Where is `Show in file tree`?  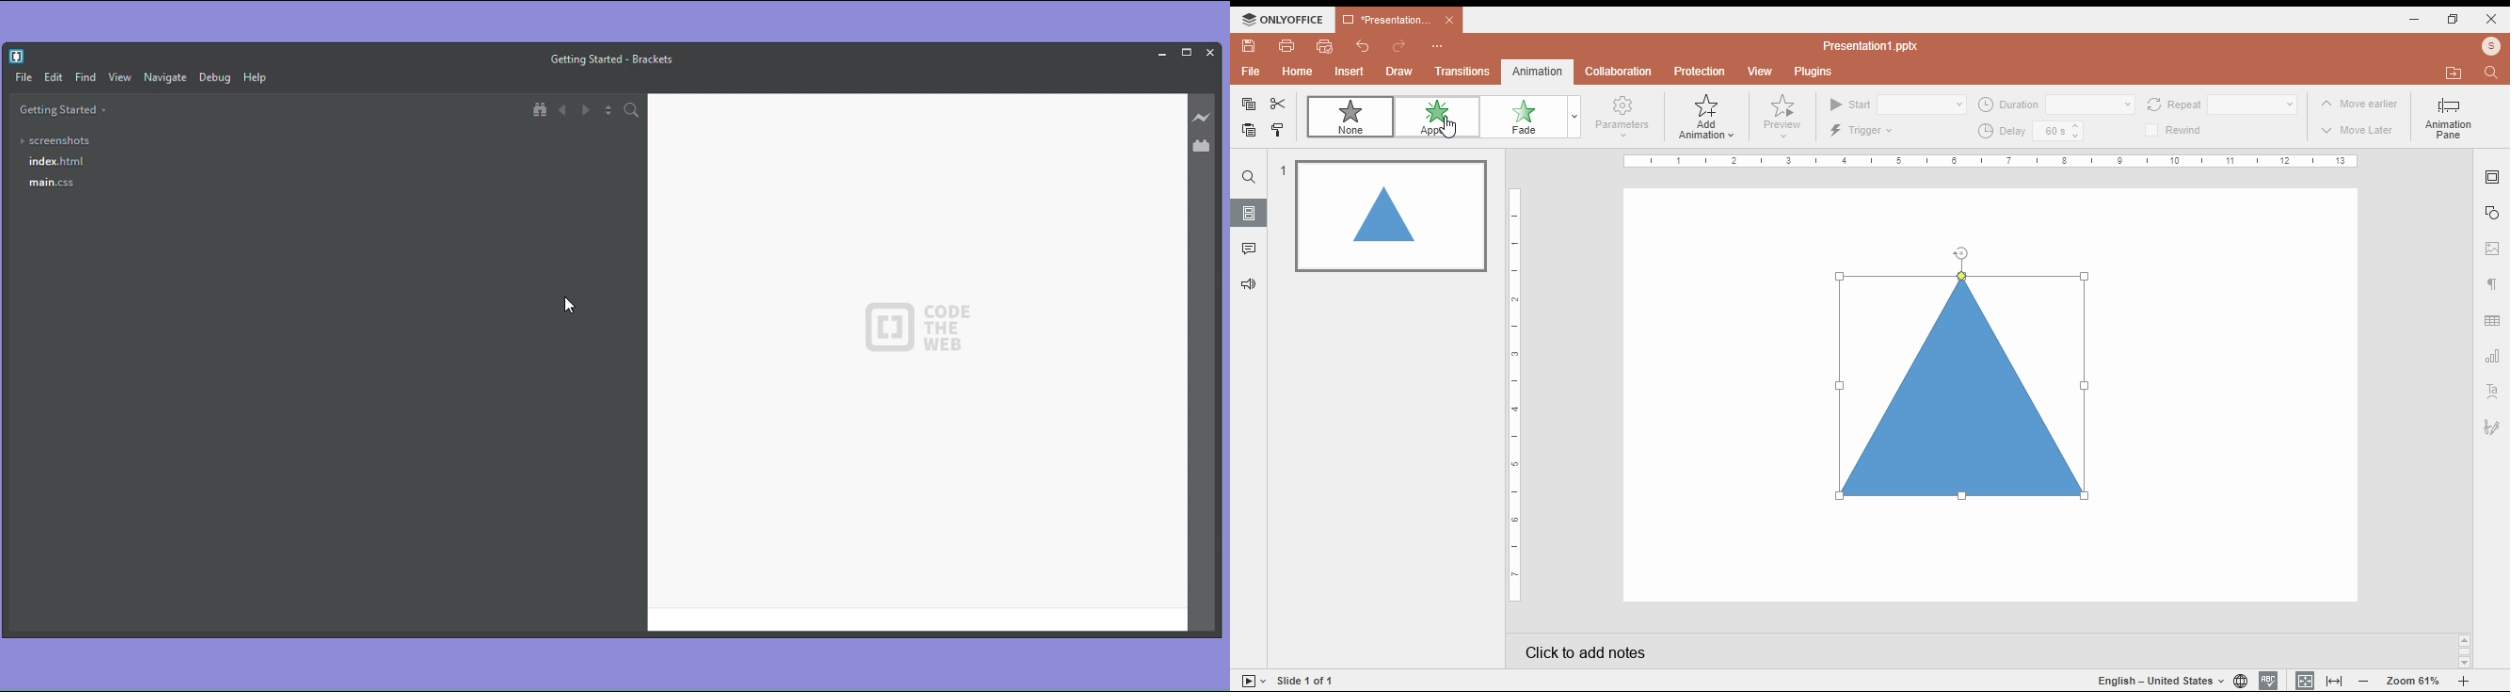 Show in file tree is located at coordinates (541, 110).